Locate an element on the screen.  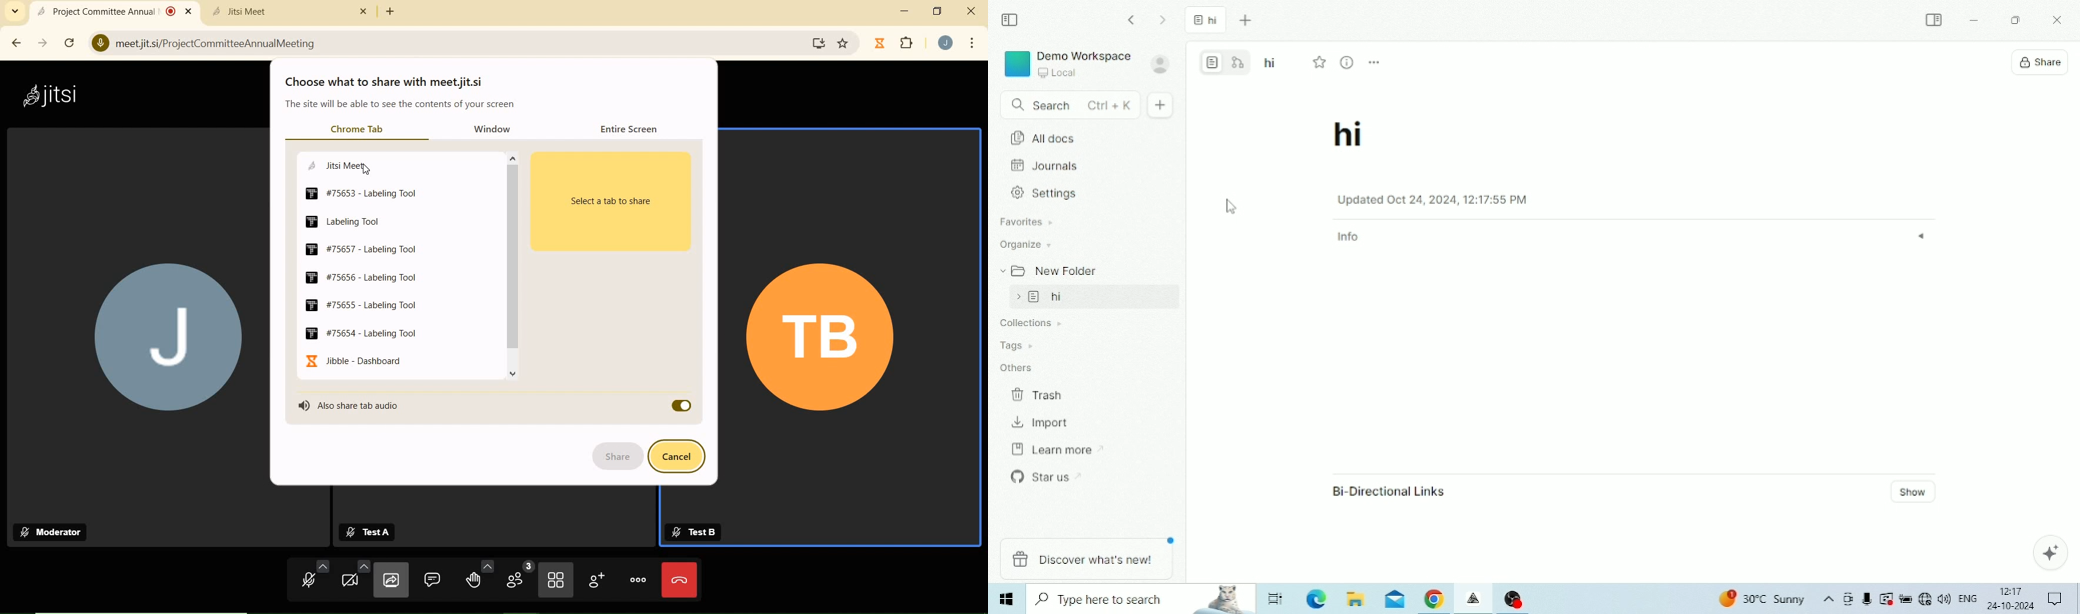
| #75656 - Labeling Tool is located at coordinates (369, 276).